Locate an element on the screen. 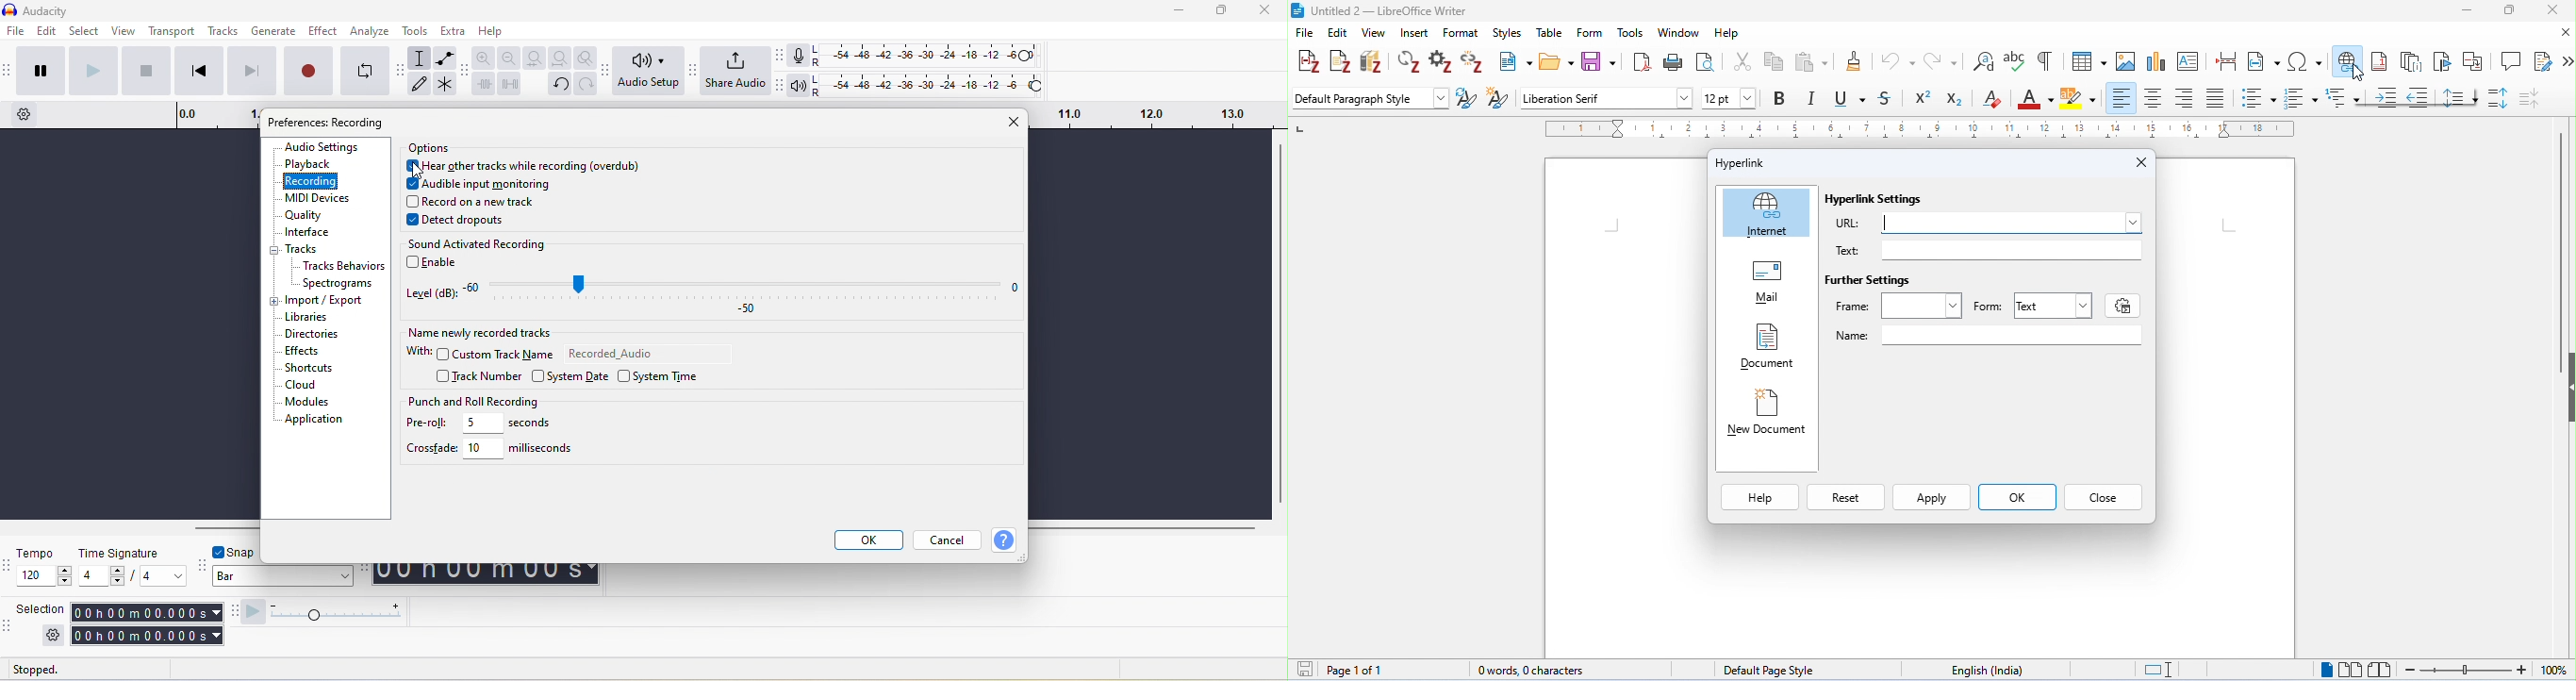  recording is located at coordinates (309, 182).